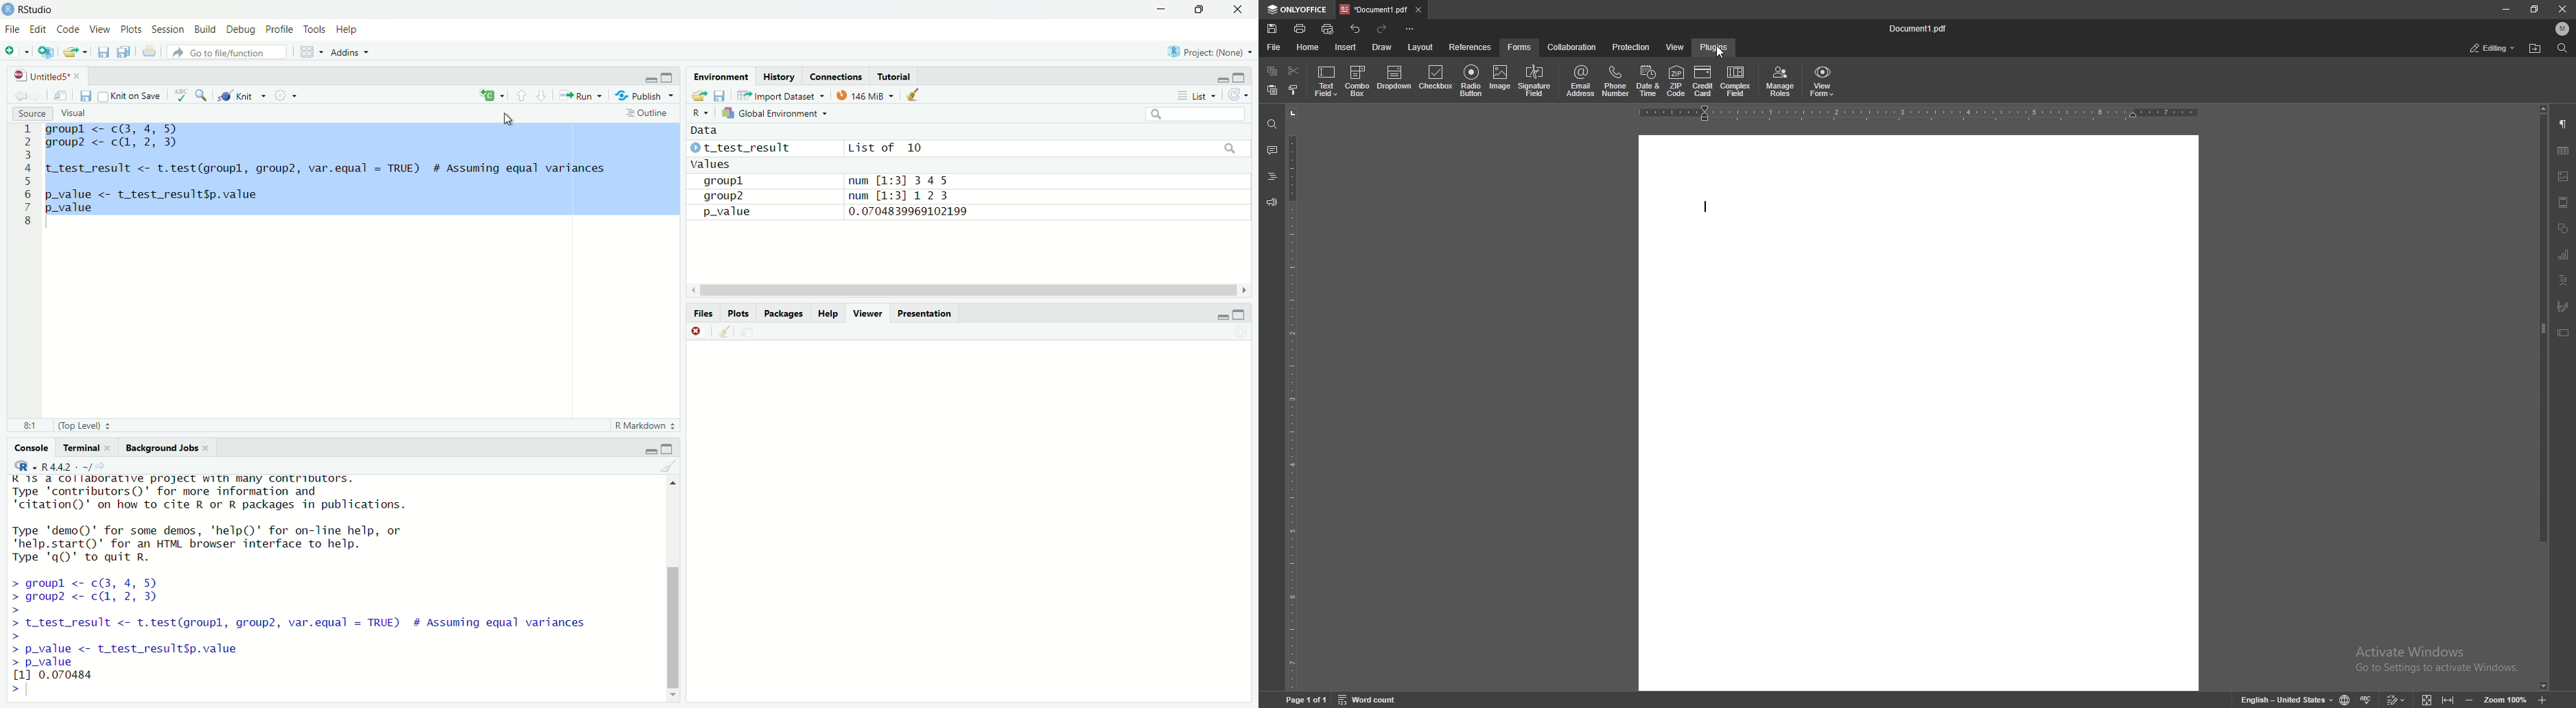 The image size is (2576, 728). I want to click on insert, so click(1346, 47).